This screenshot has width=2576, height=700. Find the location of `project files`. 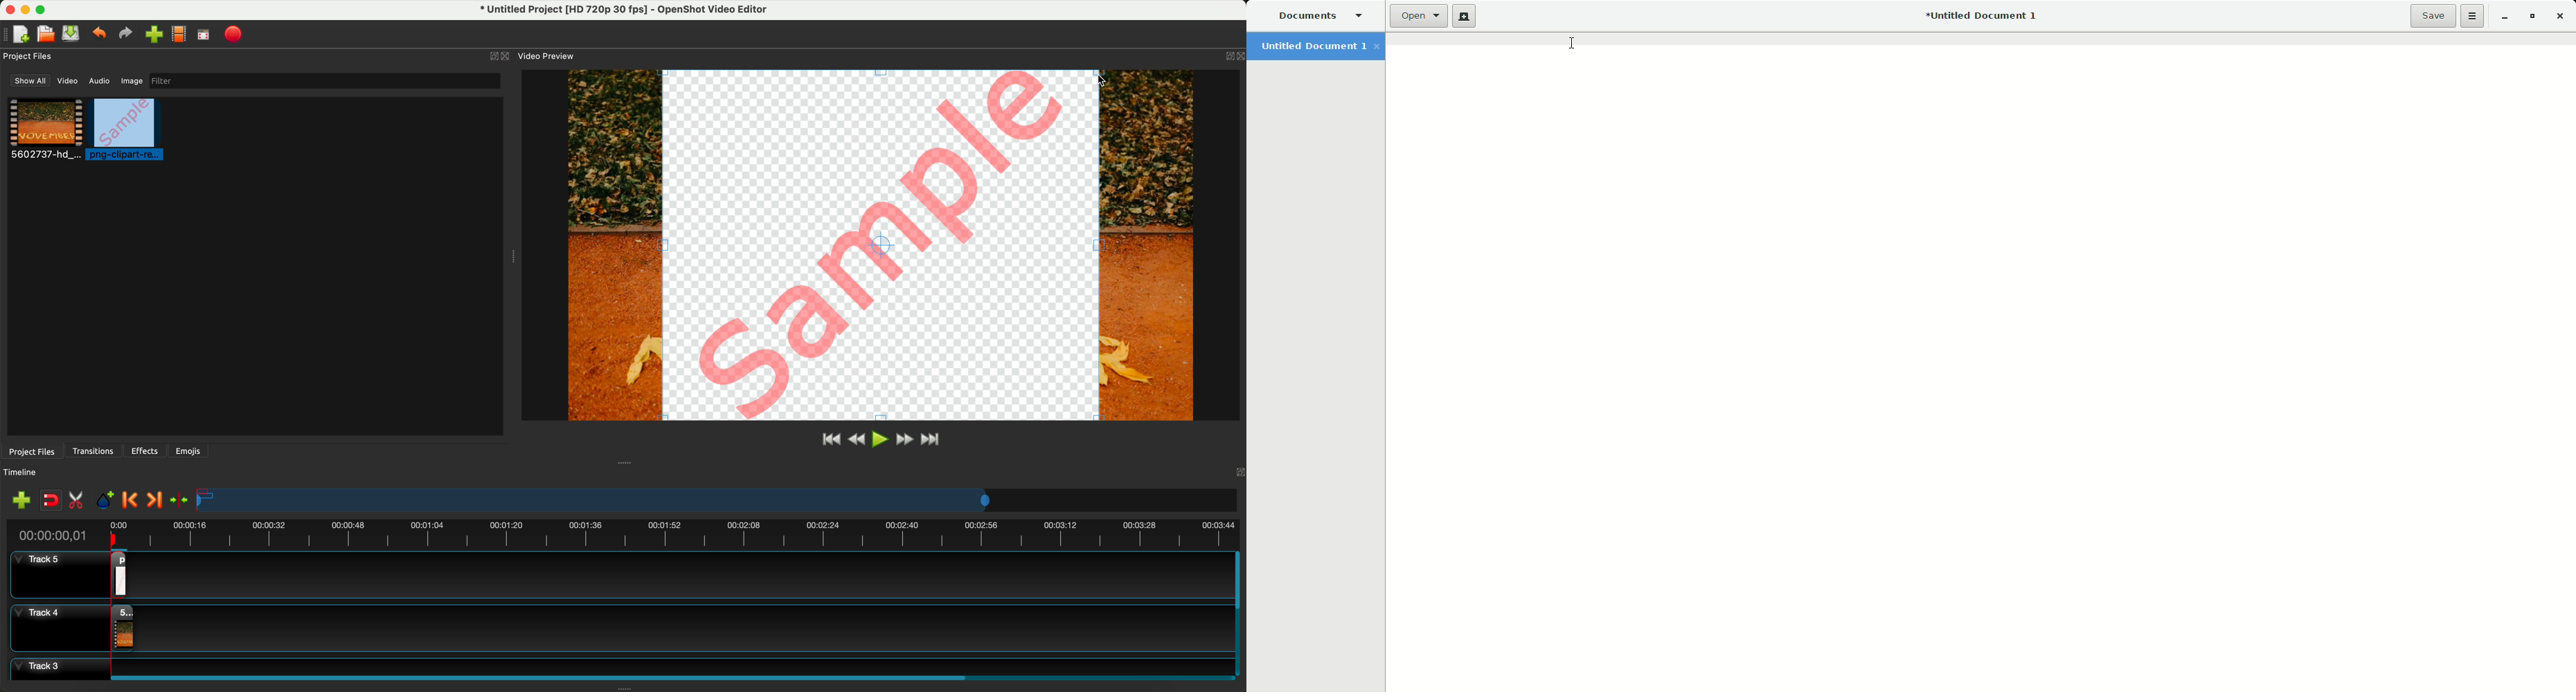

project files is located at coordinates (30, 451).